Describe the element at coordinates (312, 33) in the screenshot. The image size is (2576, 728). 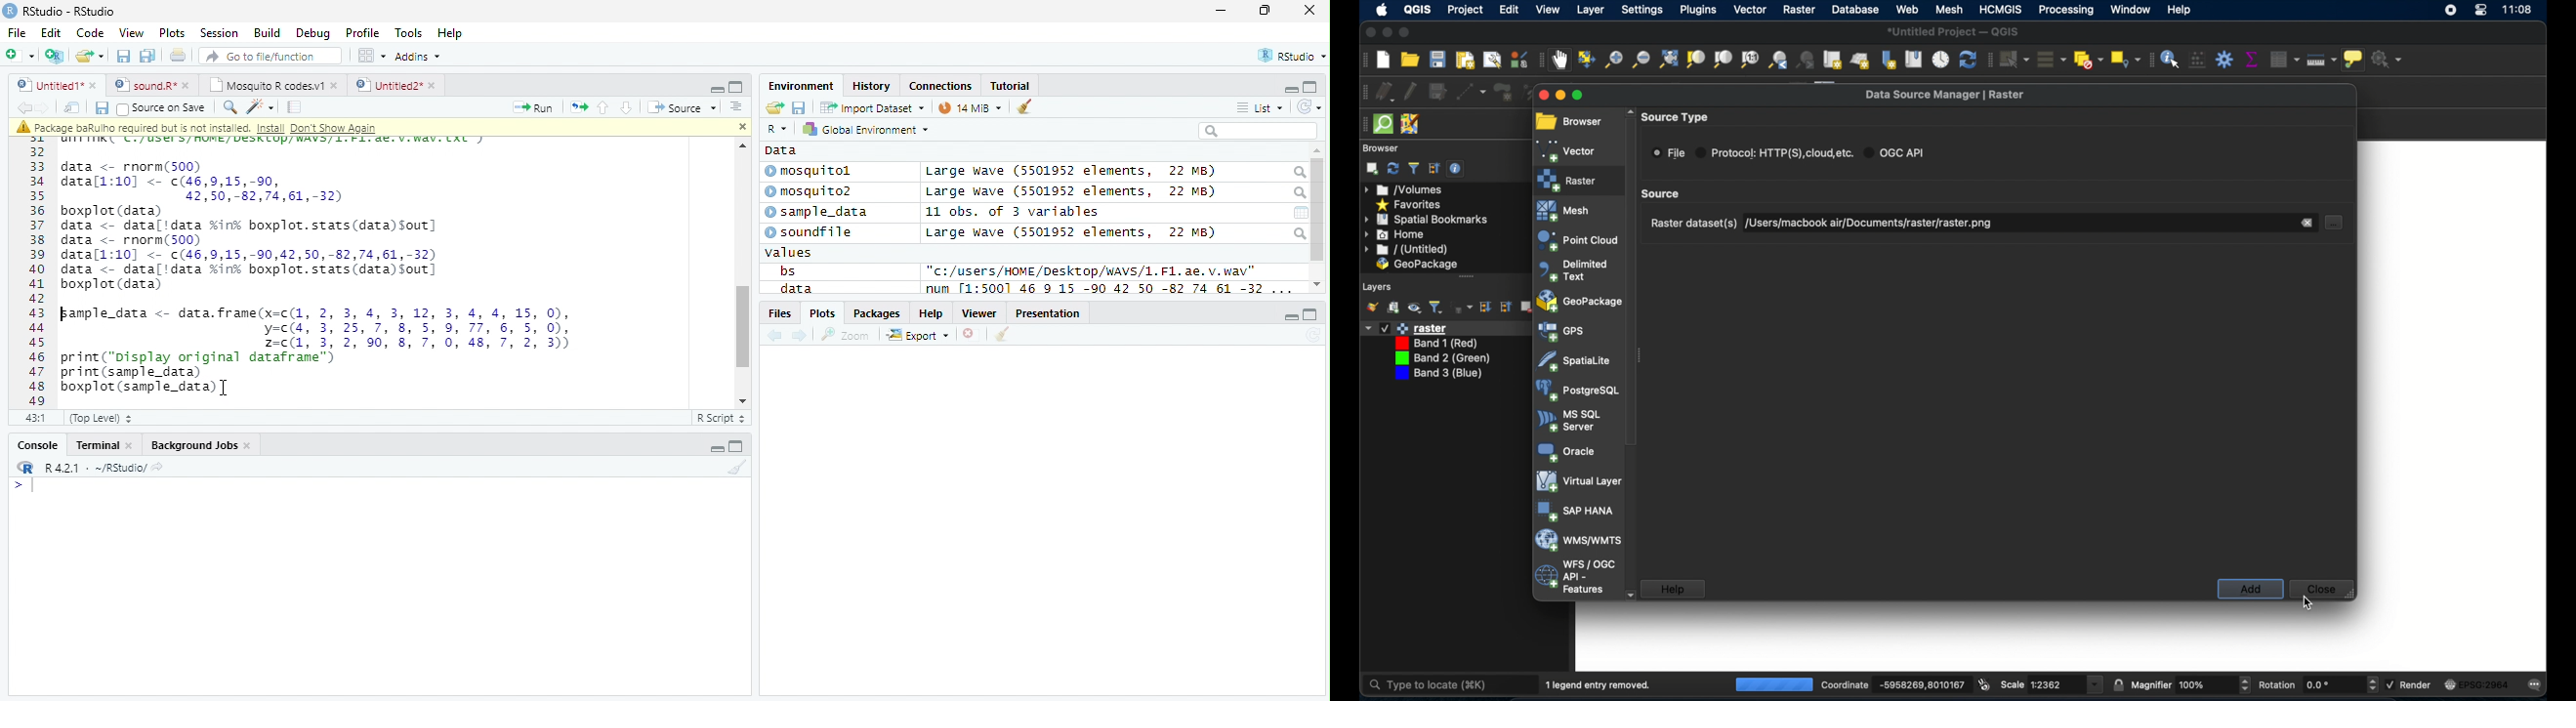
I see `Debug` at that location.